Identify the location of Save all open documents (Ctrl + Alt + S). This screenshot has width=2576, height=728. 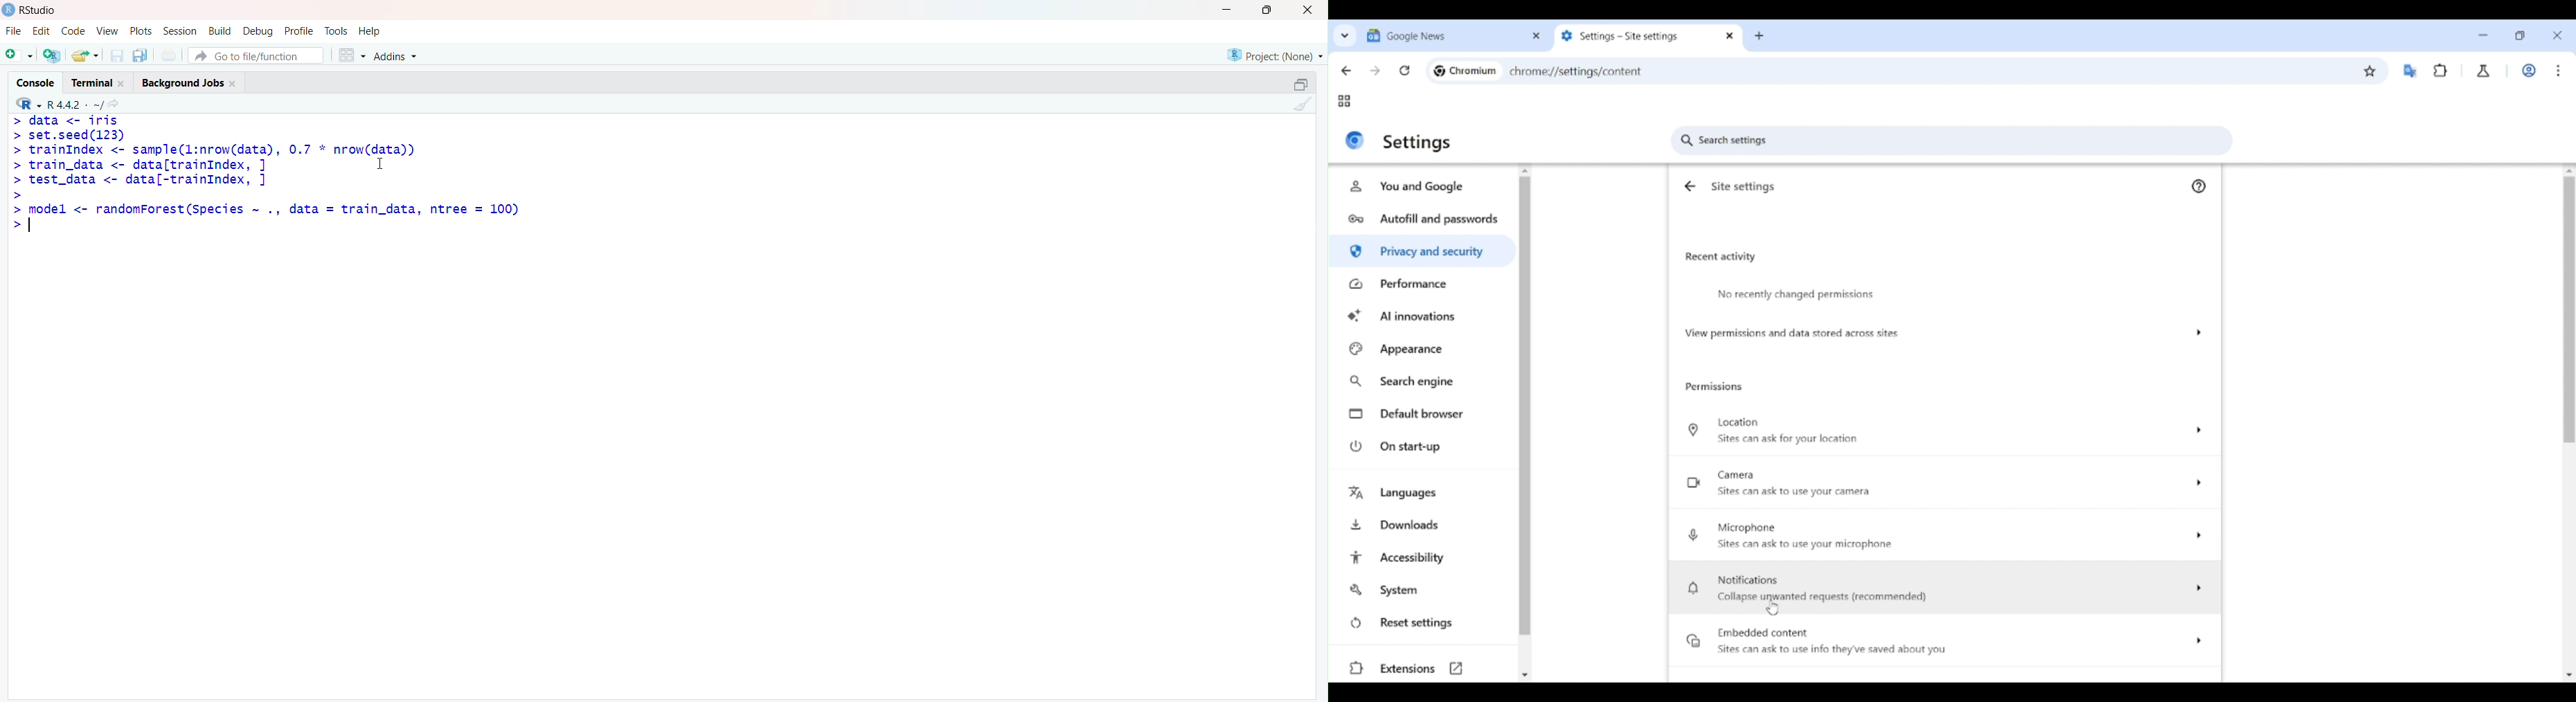
(138, 53).